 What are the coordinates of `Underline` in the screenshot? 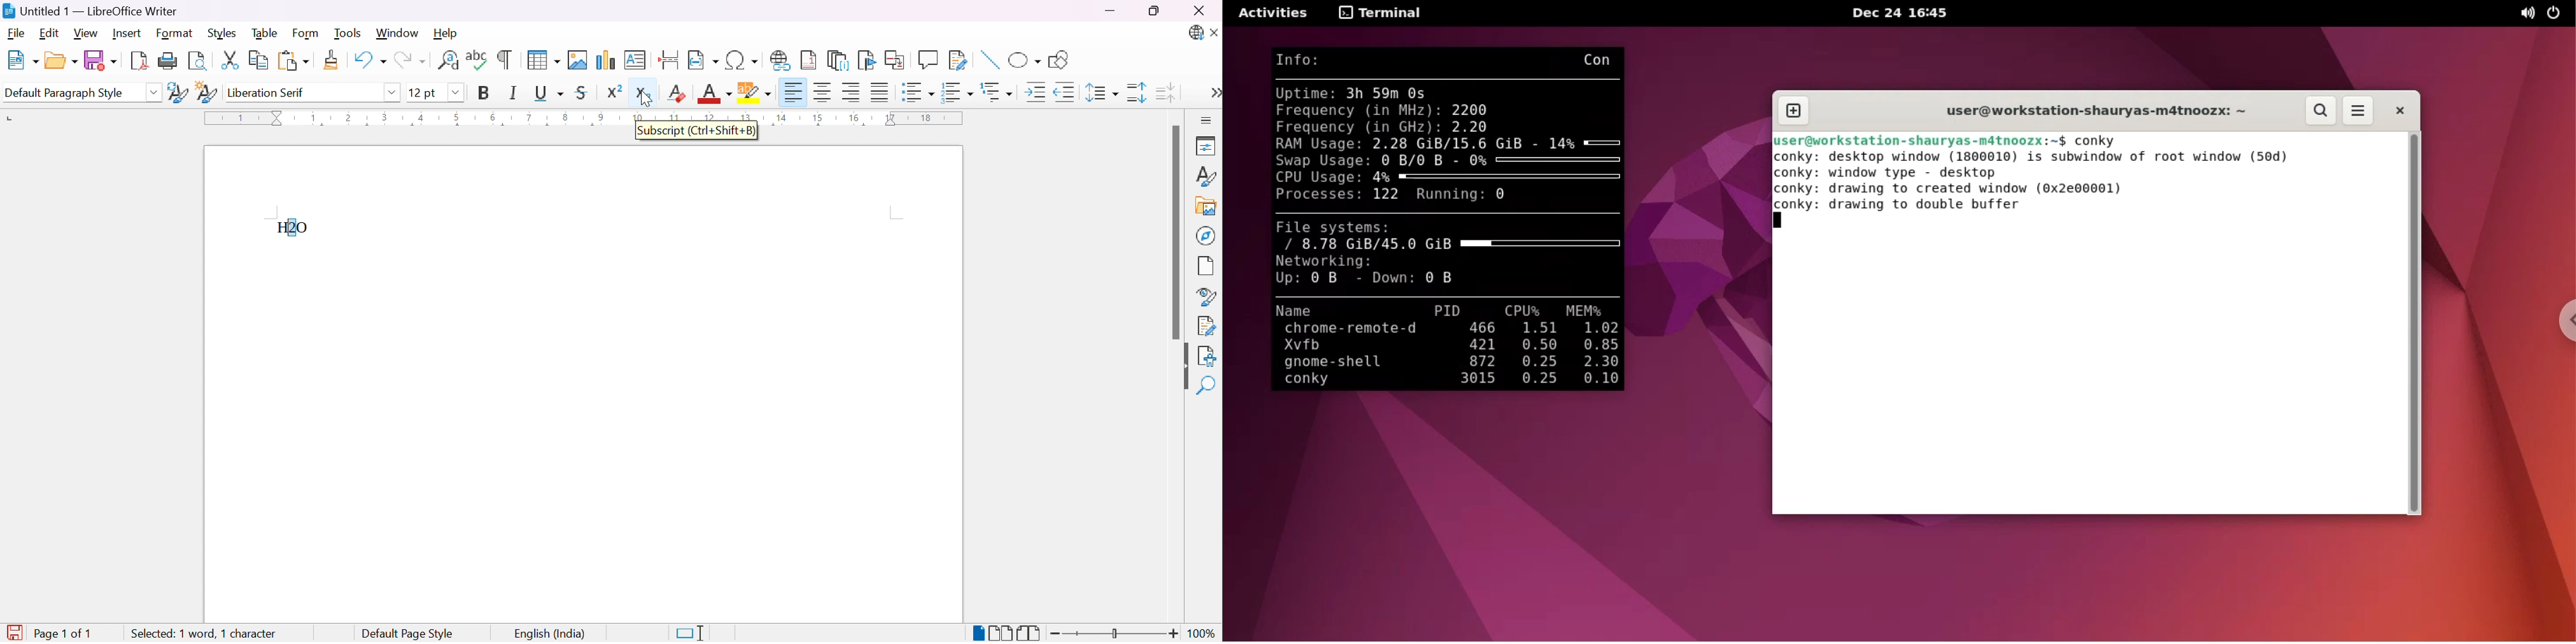 It's located at (548, 92).